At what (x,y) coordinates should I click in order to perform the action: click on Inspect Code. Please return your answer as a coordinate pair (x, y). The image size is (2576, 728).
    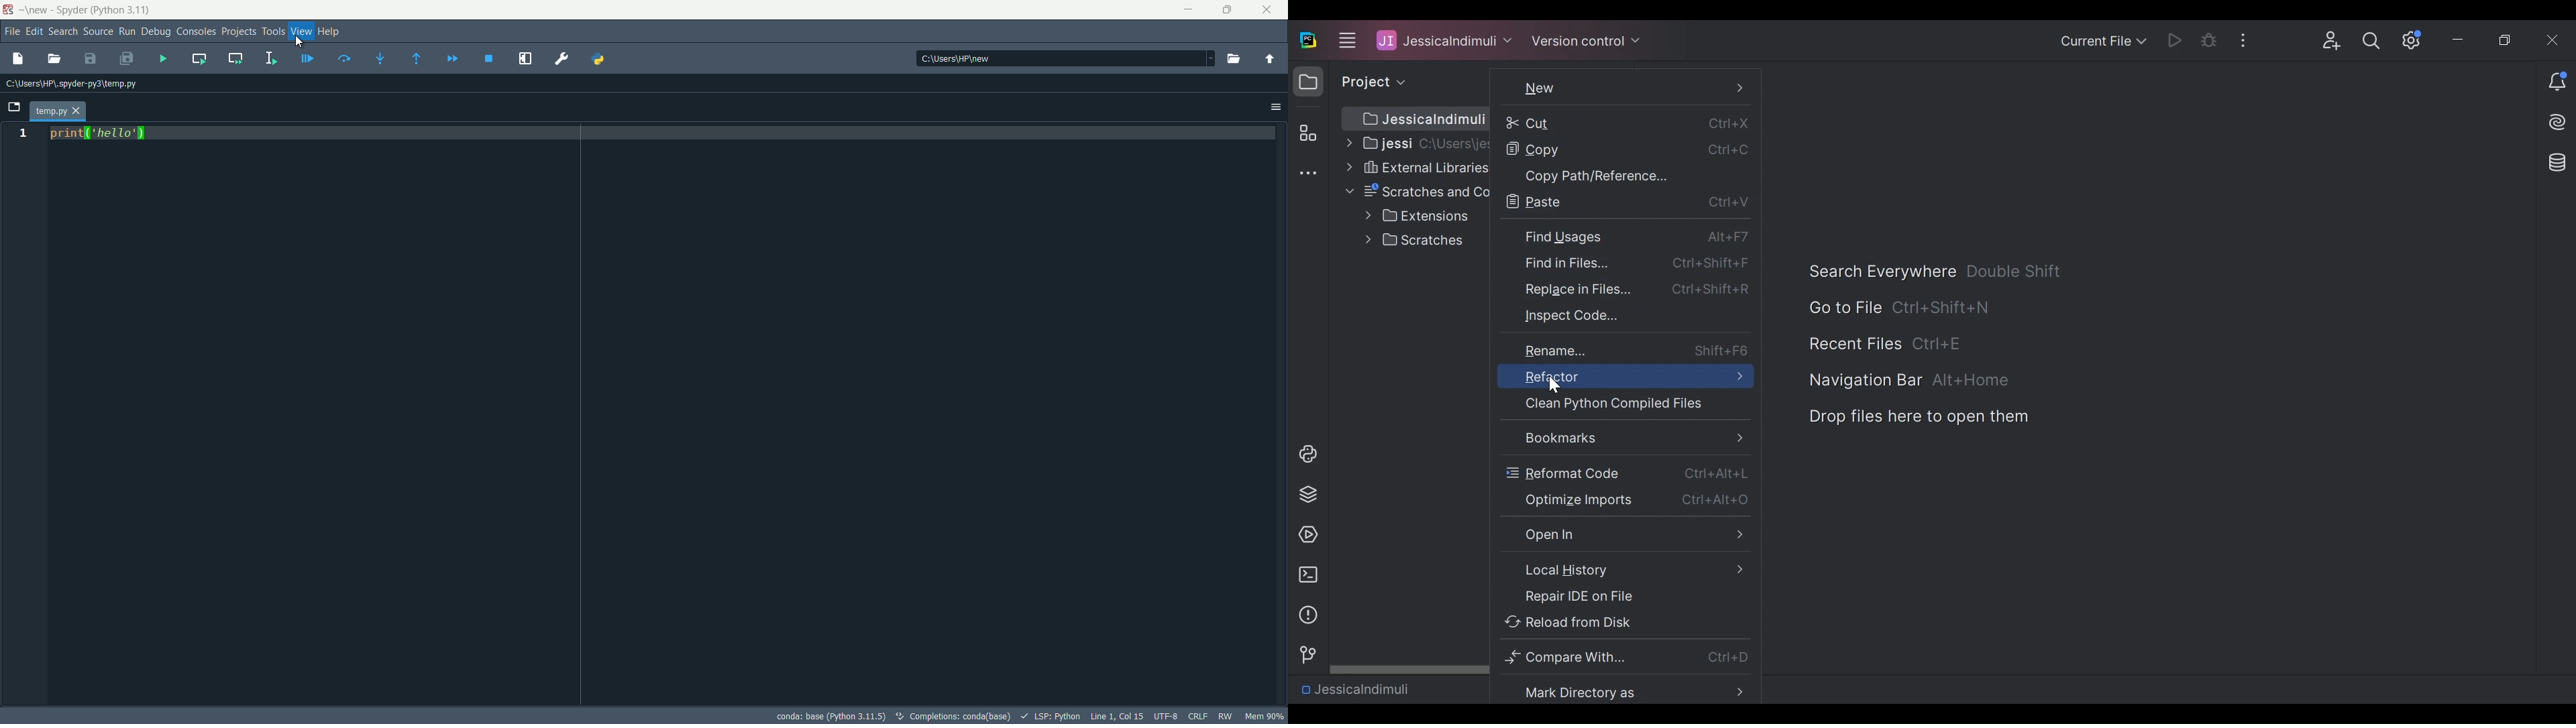
    Looking at the image, I should click on (1612, 316).